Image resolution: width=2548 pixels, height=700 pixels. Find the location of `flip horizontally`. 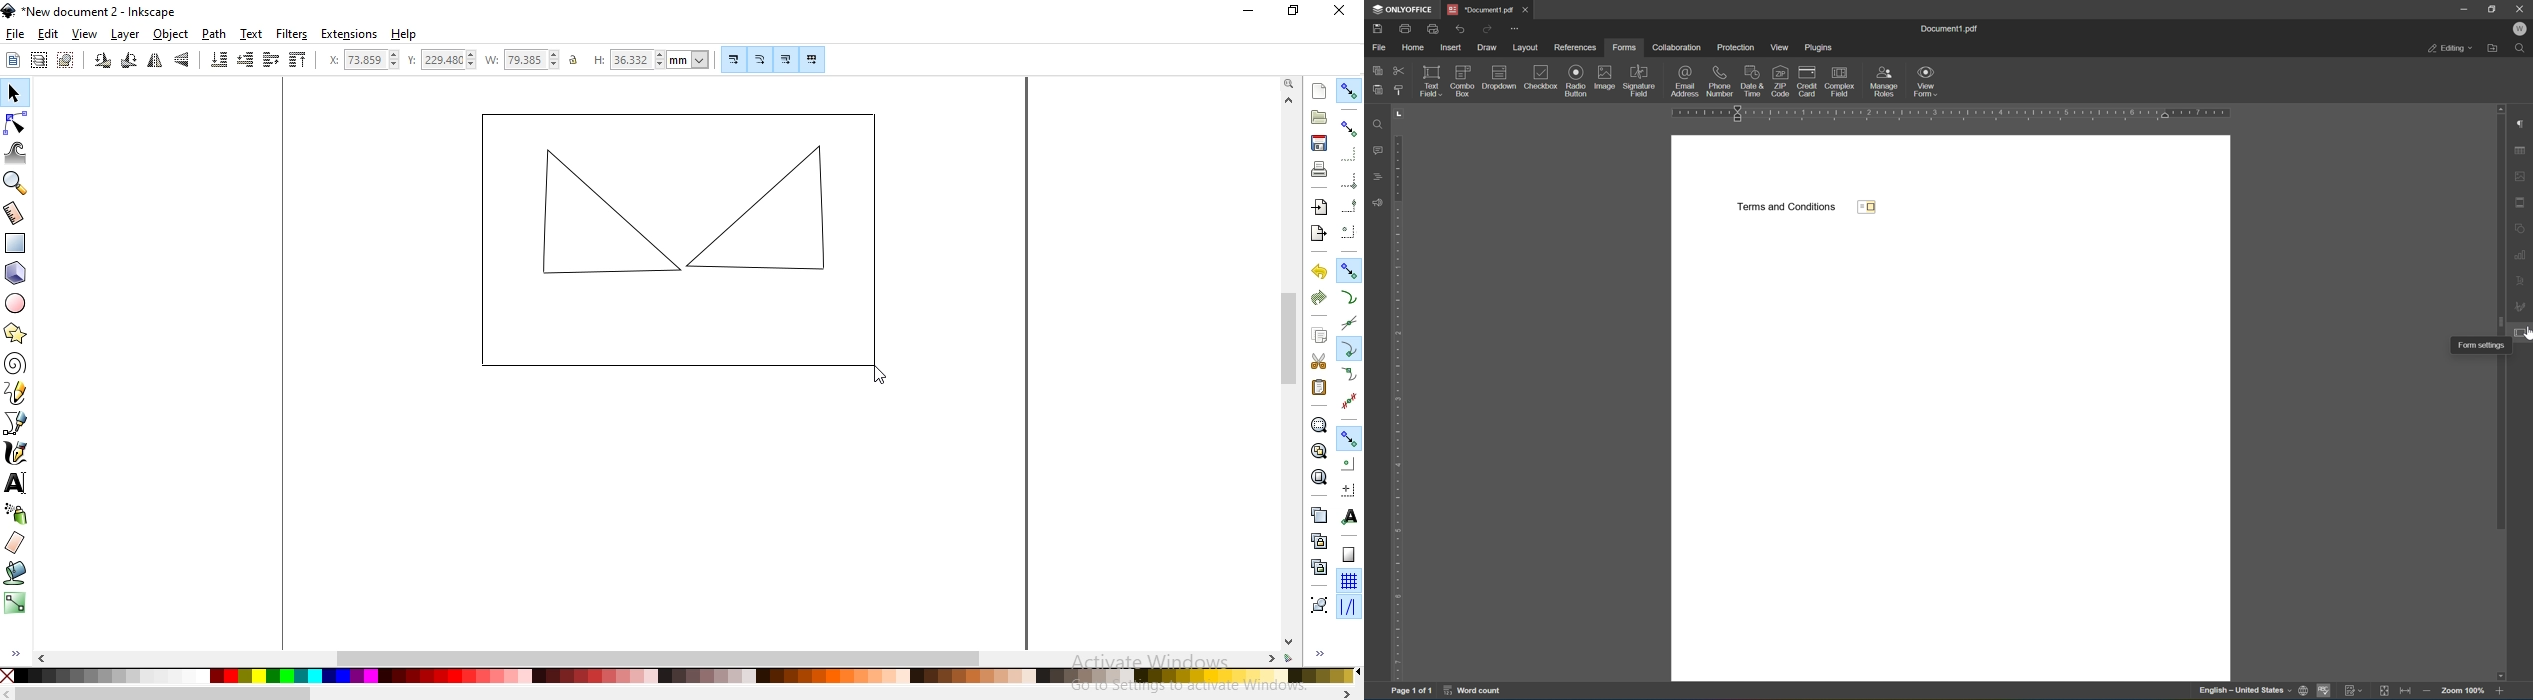

flip horizontally is located at coordinates (155, 61).